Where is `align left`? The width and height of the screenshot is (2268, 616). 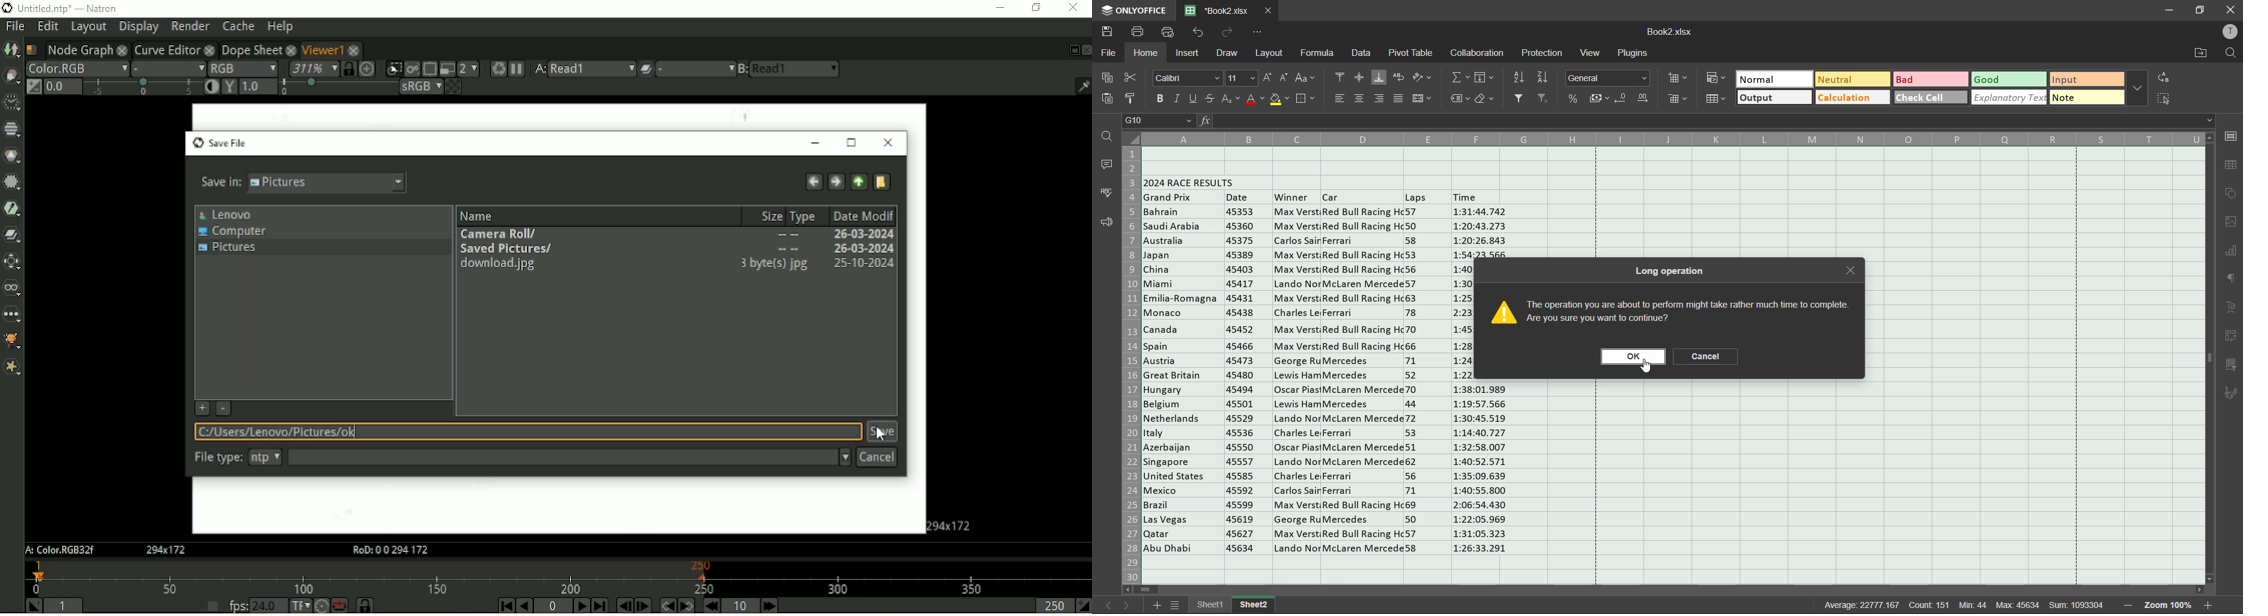
align left is located at coordinates (1340, 98).